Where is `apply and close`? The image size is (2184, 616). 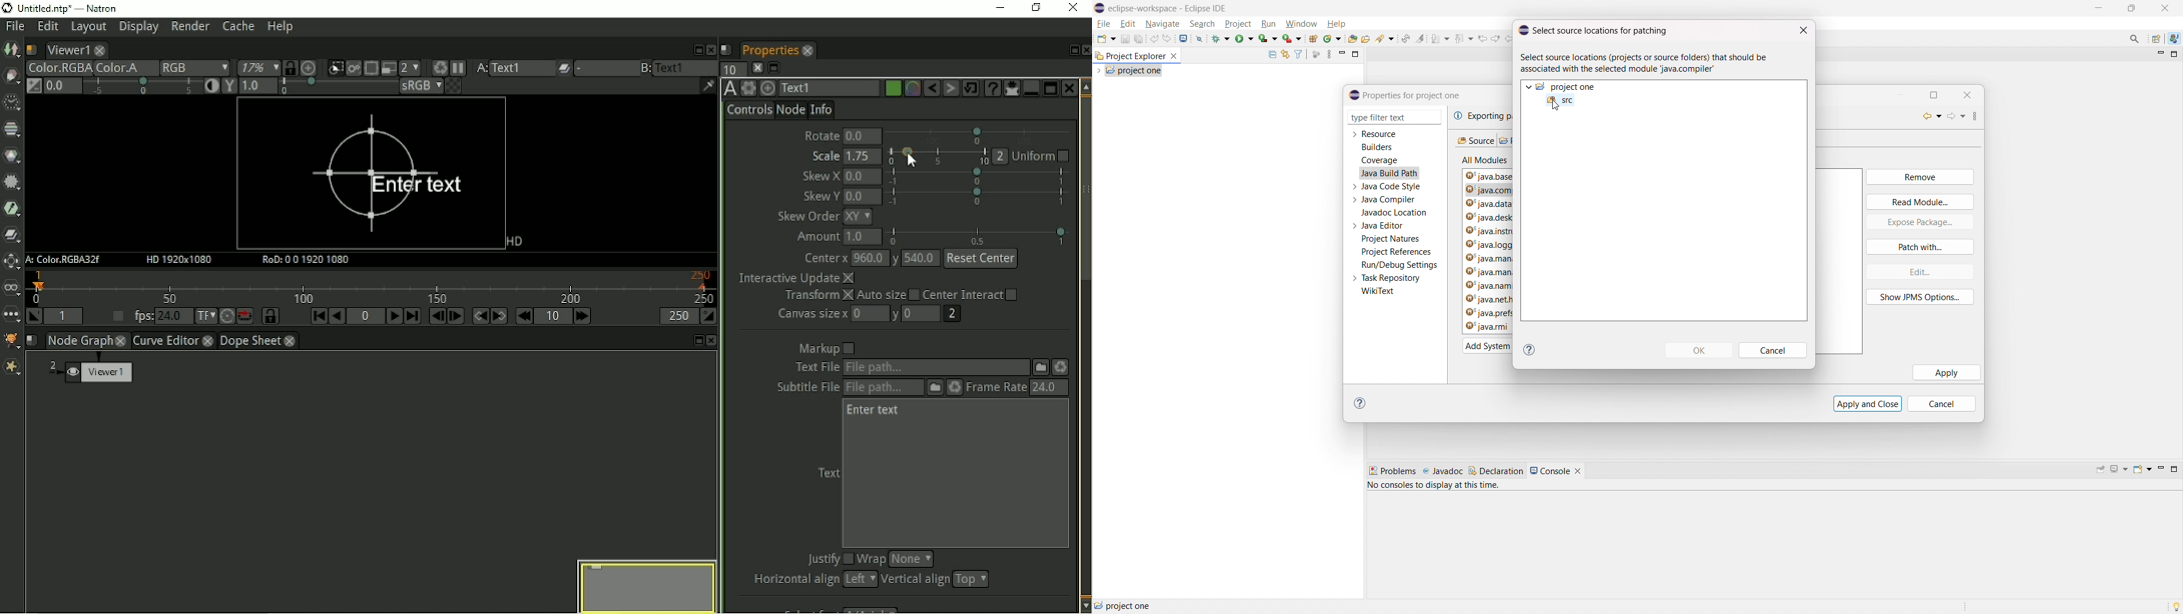 apply and close is located at coordinates (1868, 403).